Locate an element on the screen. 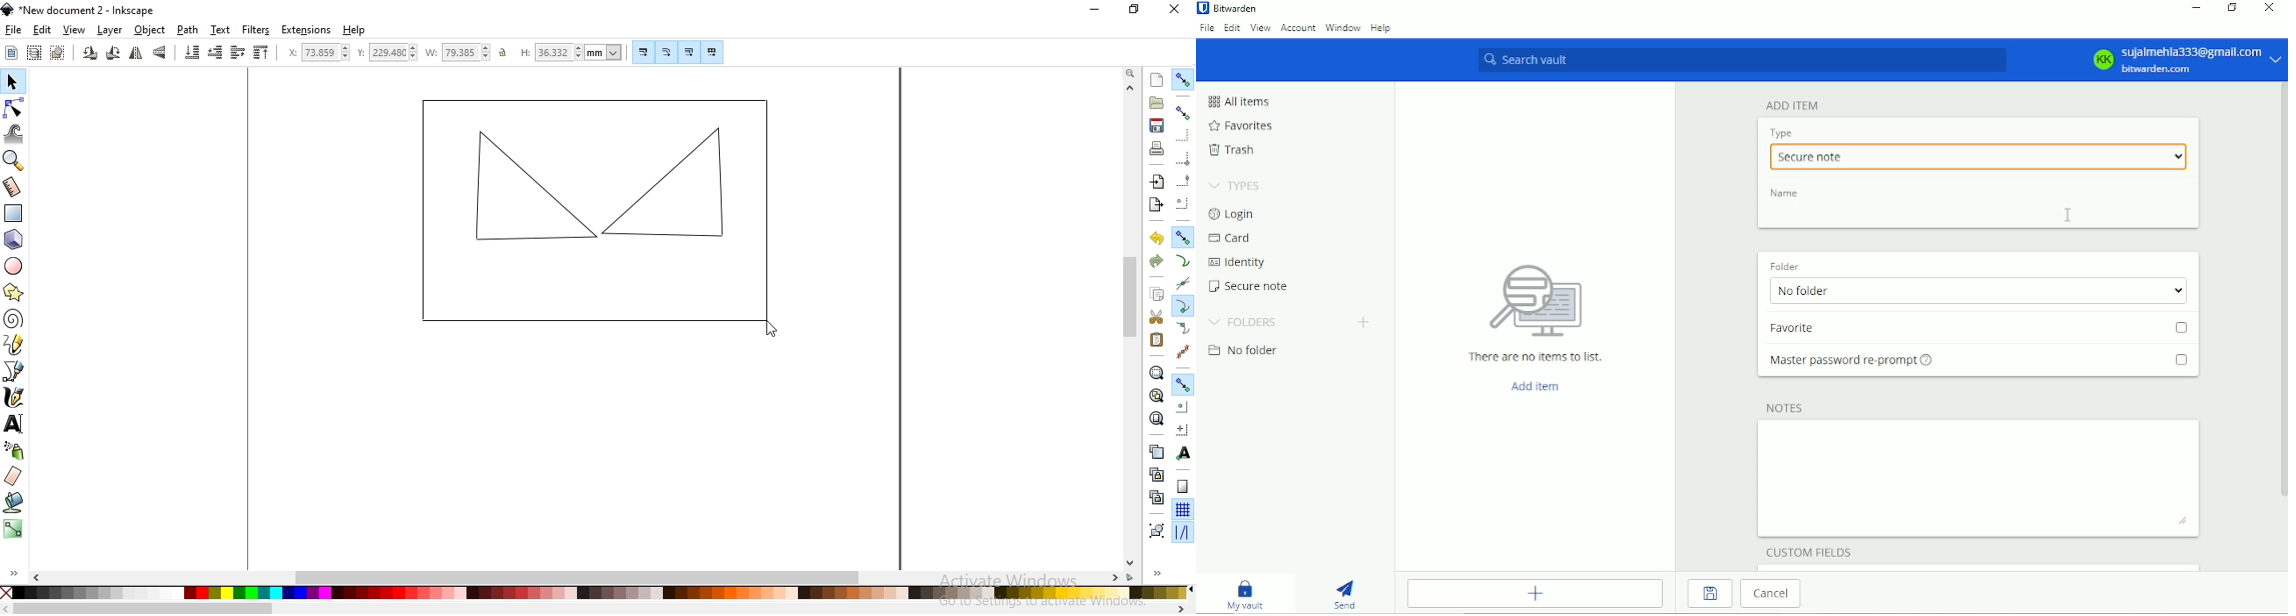  create a clone is located at coordinates (1154, 475).